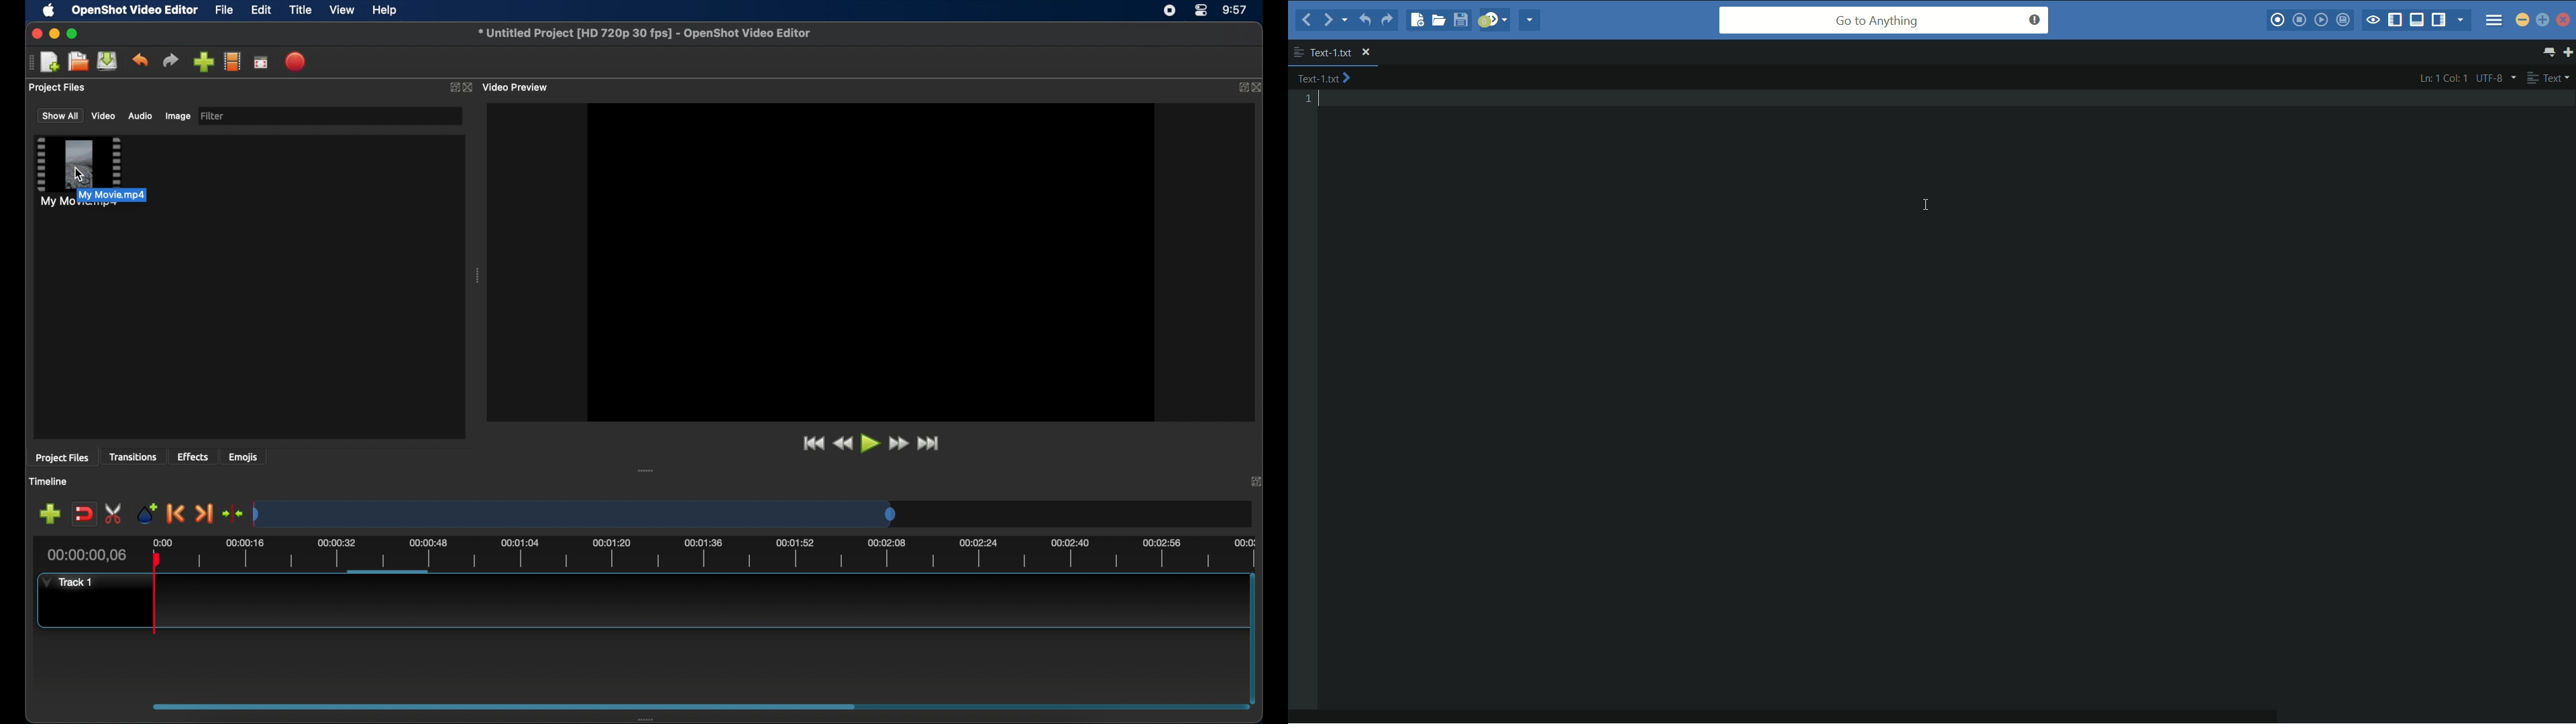 The height and width of the screenshot is (728, 2576). What do you see at coordinates (193, 457) in the screenshot?
I see `effects` at bounding box center [193, 457].